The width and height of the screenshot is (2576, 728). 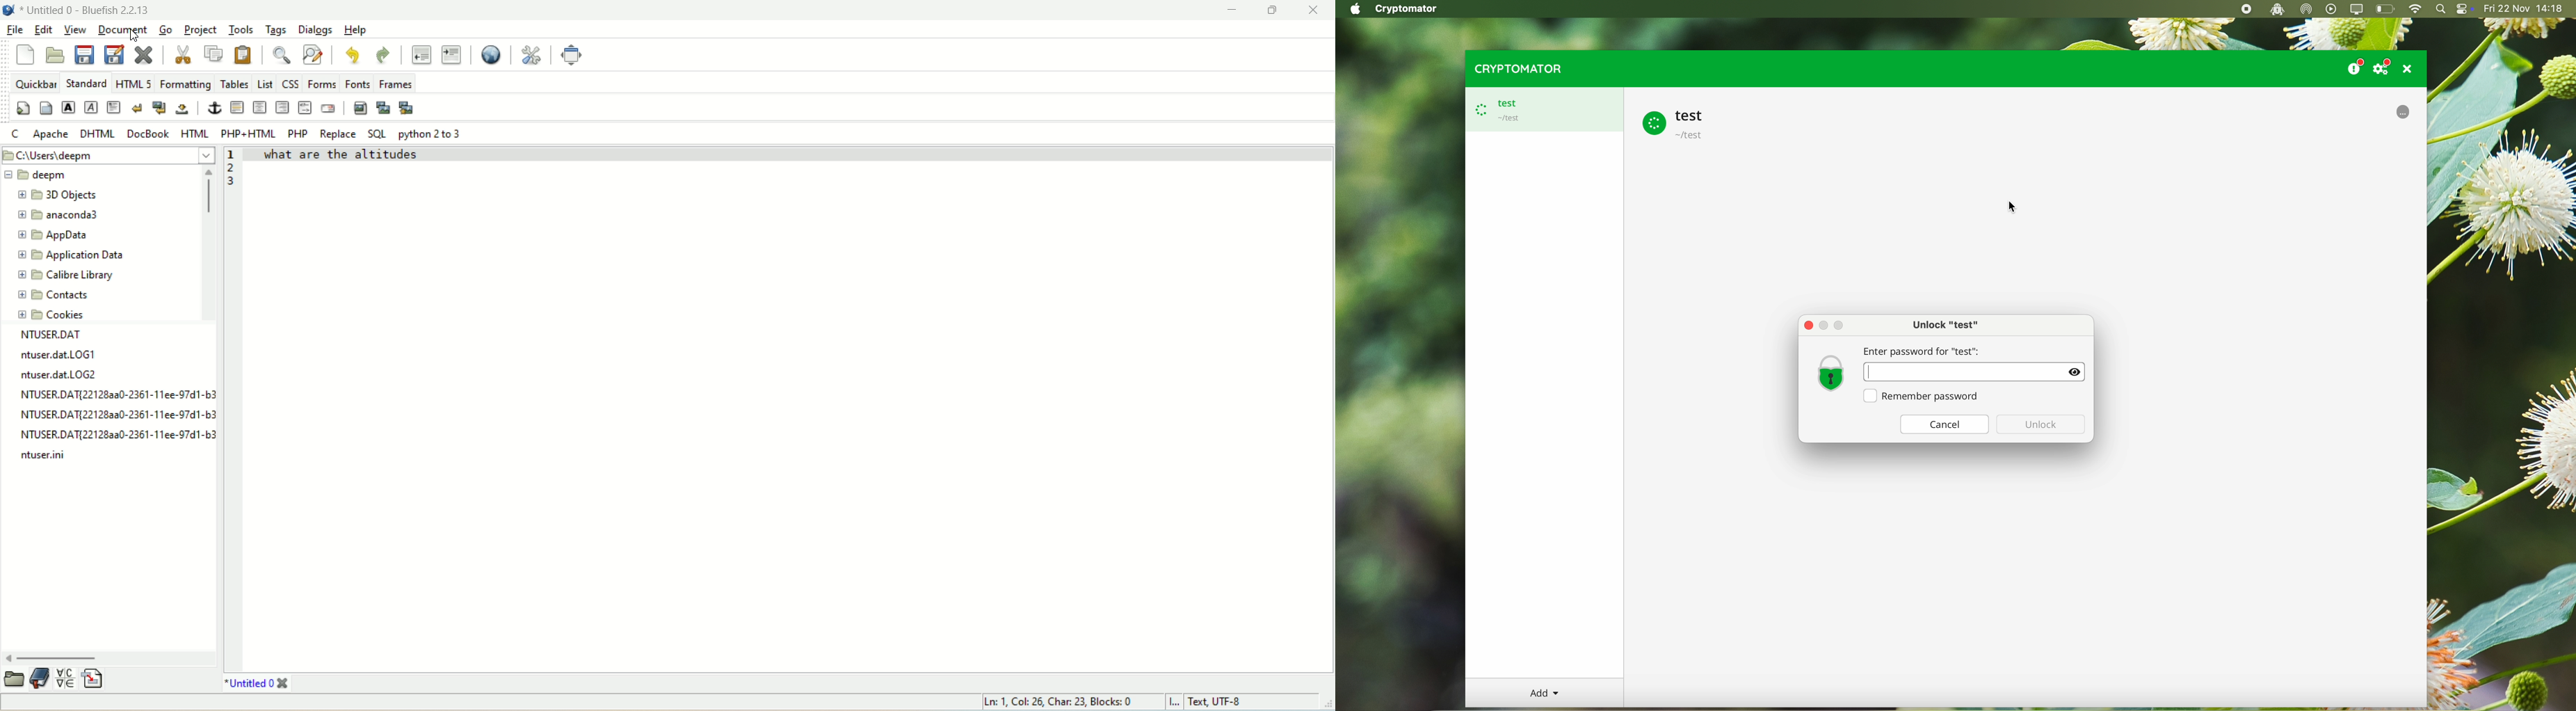 What do you see at coordinates (235, 83) in the screenshot?
I see `tables` at bounding box center [235, 83].